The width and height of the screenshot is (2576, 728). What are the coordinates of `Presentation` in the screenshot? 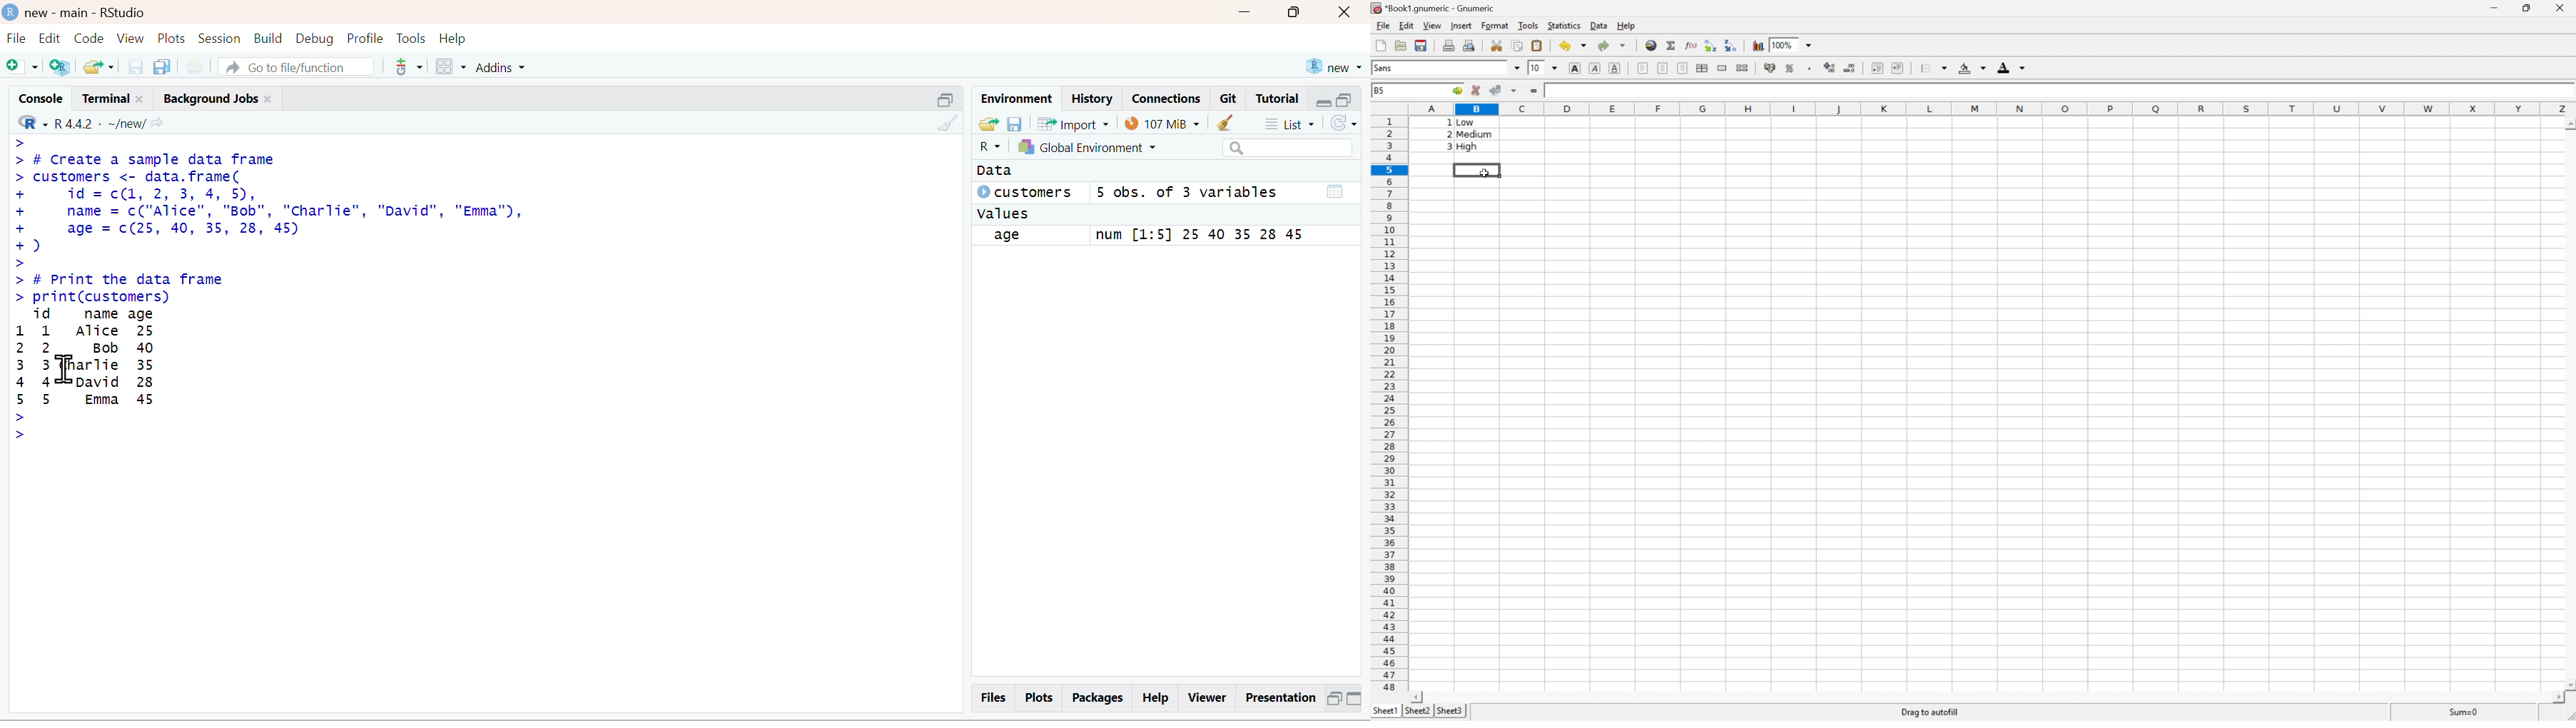 It's located at (1277, 698).